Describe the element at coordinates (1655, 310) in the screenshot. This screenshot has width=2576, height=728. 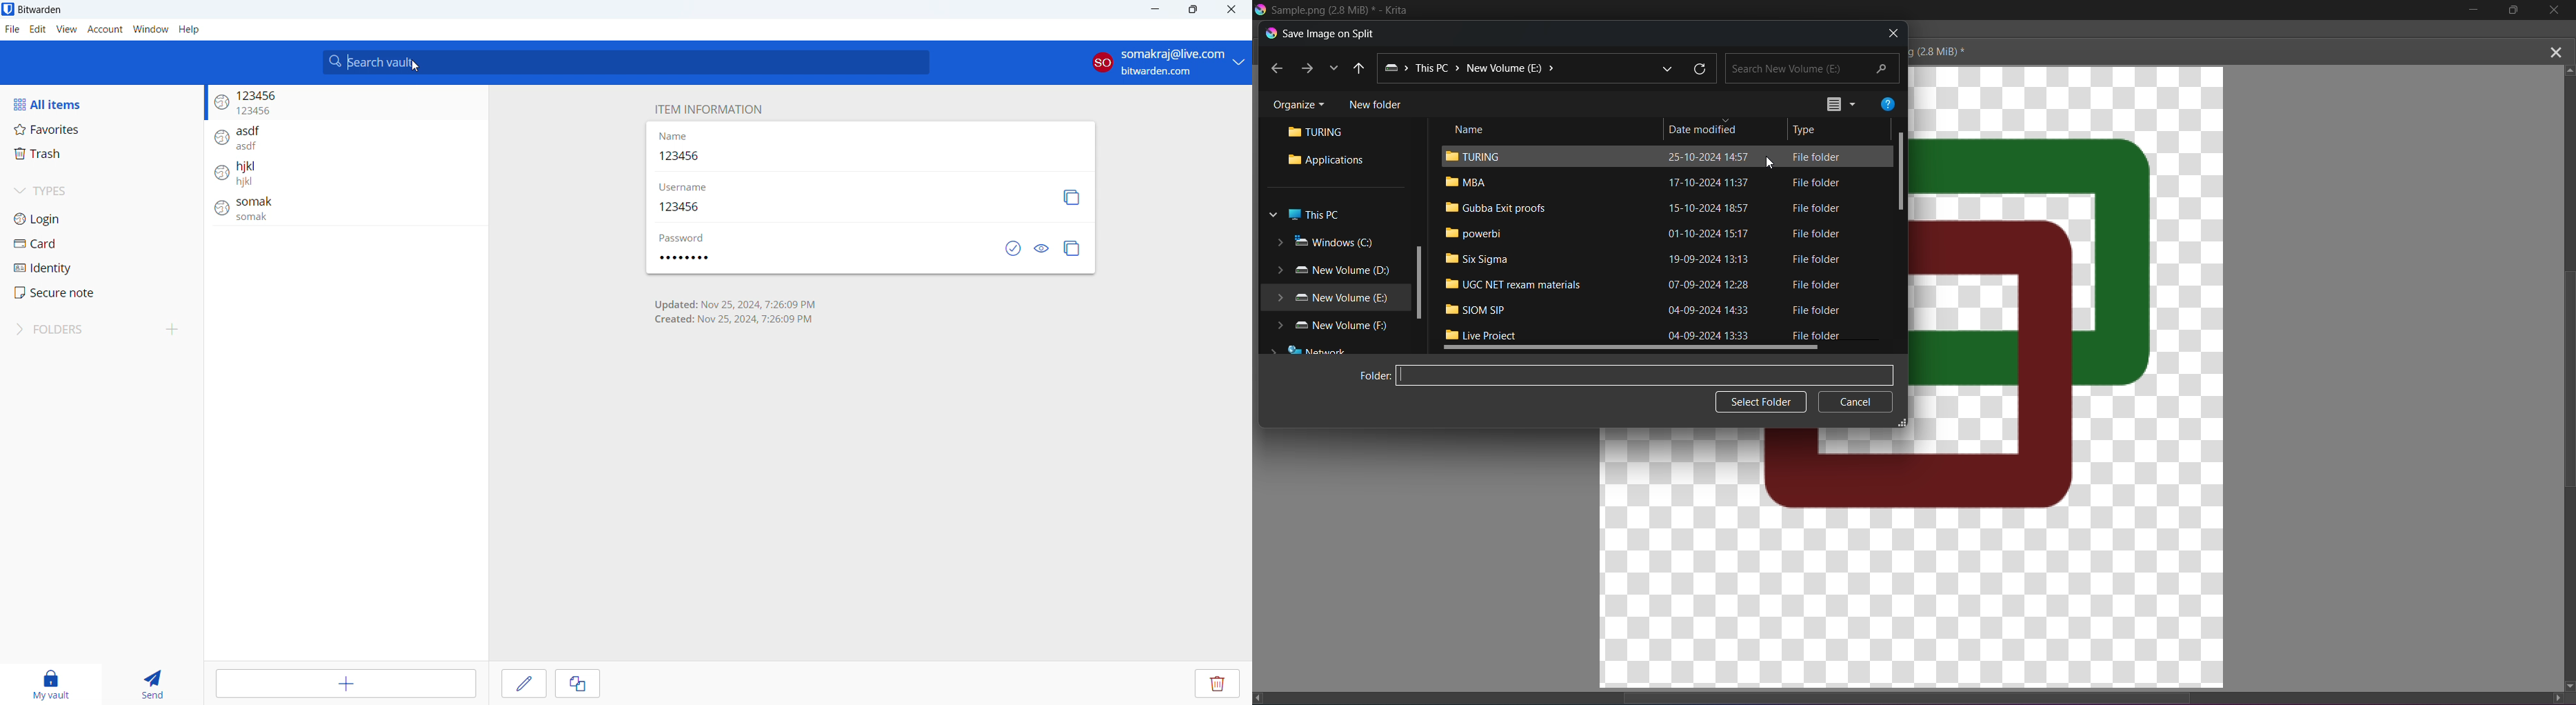
I see `im siom sip 04-09-2024 1433 File folder` at that location.